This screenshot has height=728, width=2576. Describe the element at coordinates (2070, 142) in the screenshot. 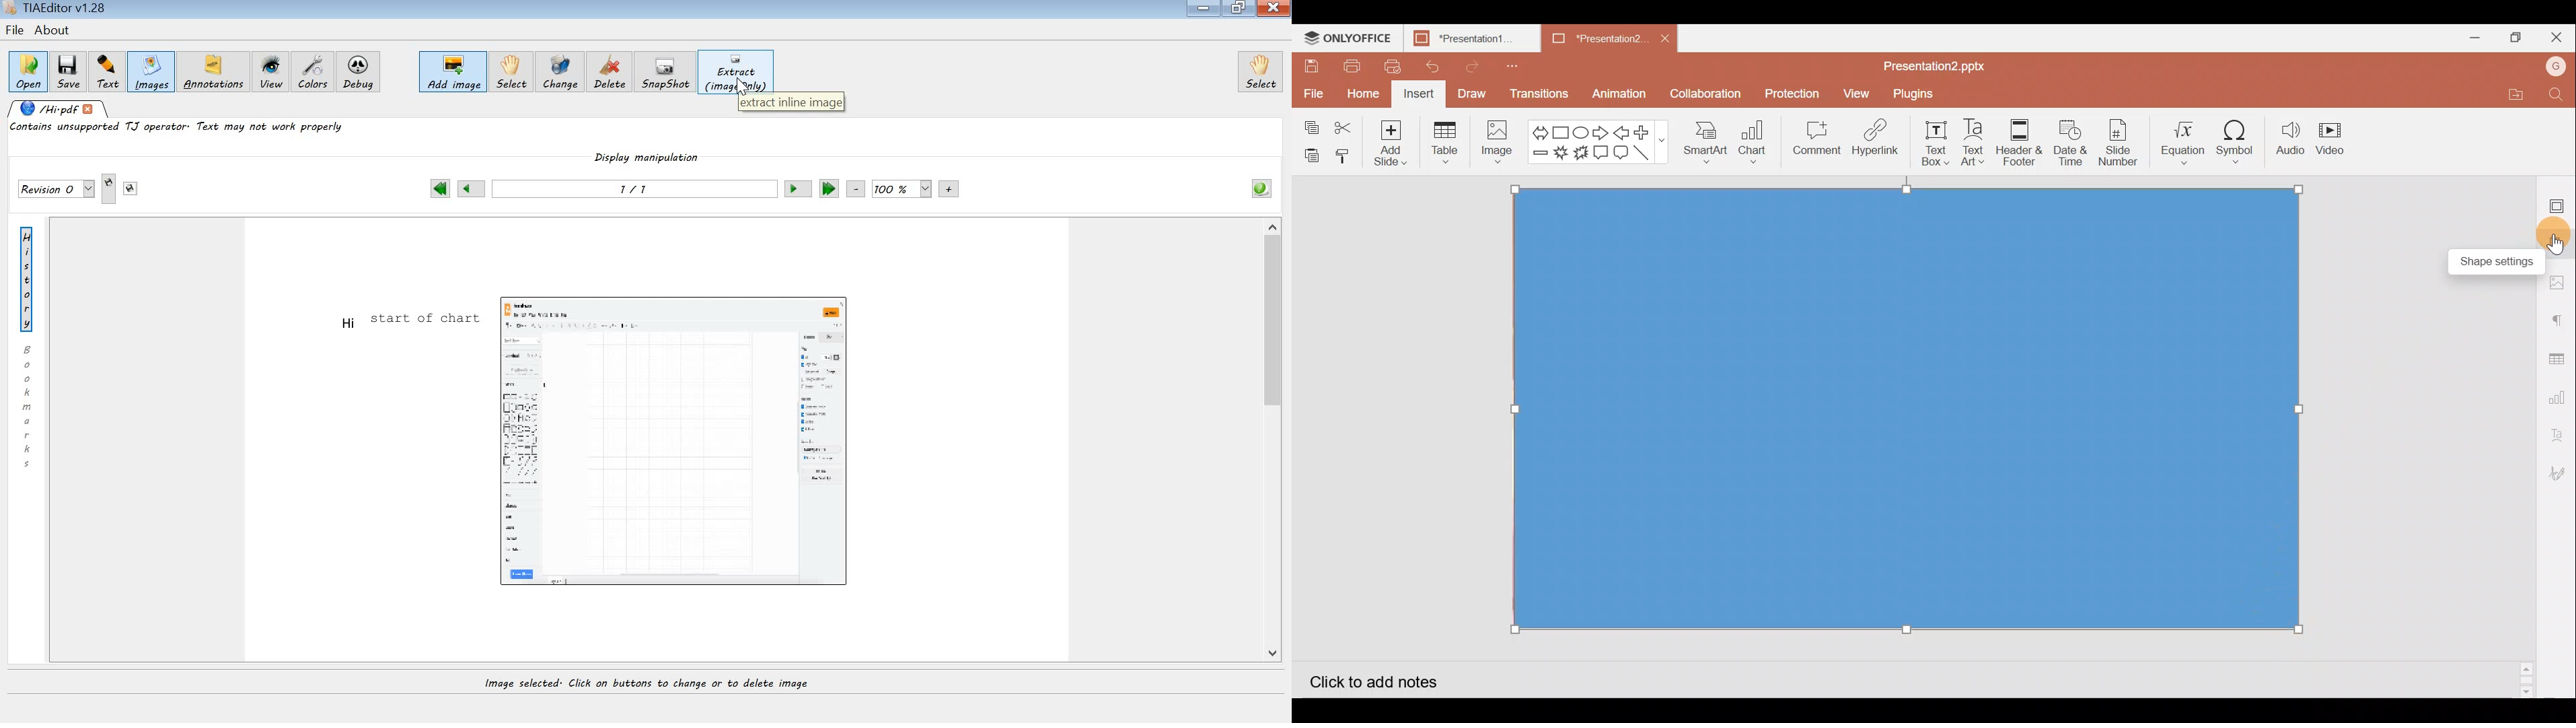

I see `Date & time` at that location.